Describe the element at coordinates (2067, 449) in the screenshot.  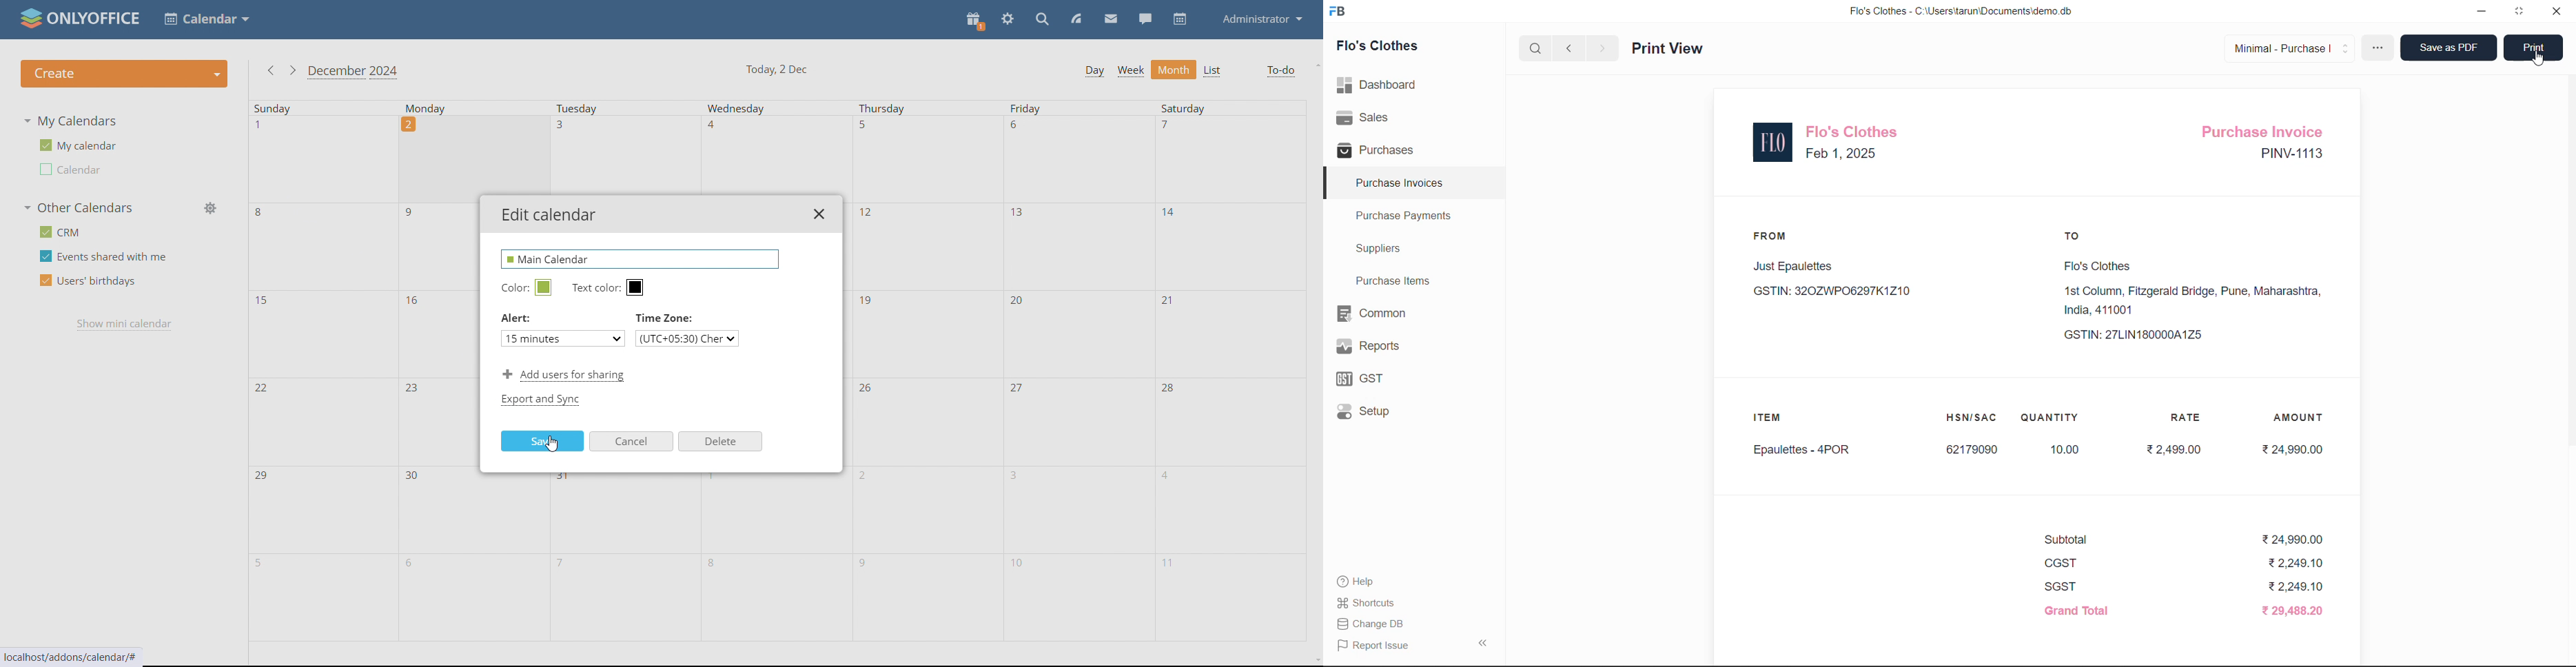
I see `10.00` at that location.